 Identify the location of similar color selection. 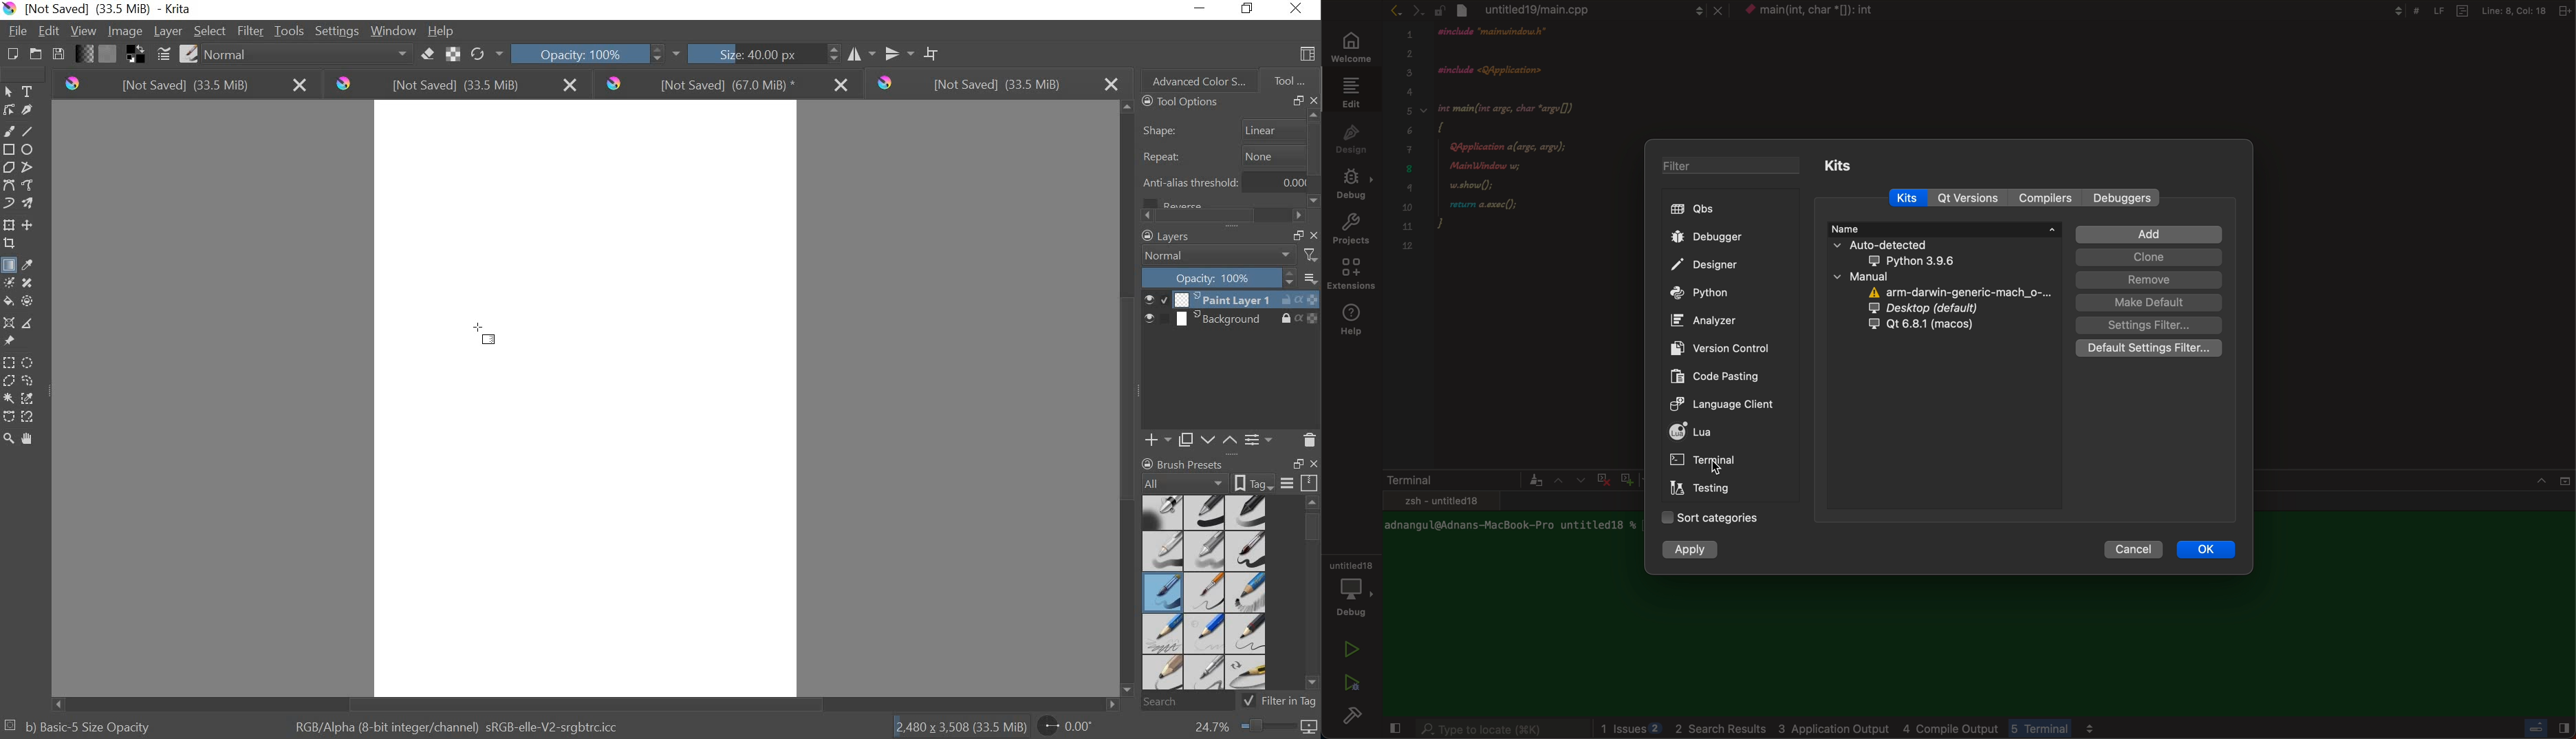
(30, 398).